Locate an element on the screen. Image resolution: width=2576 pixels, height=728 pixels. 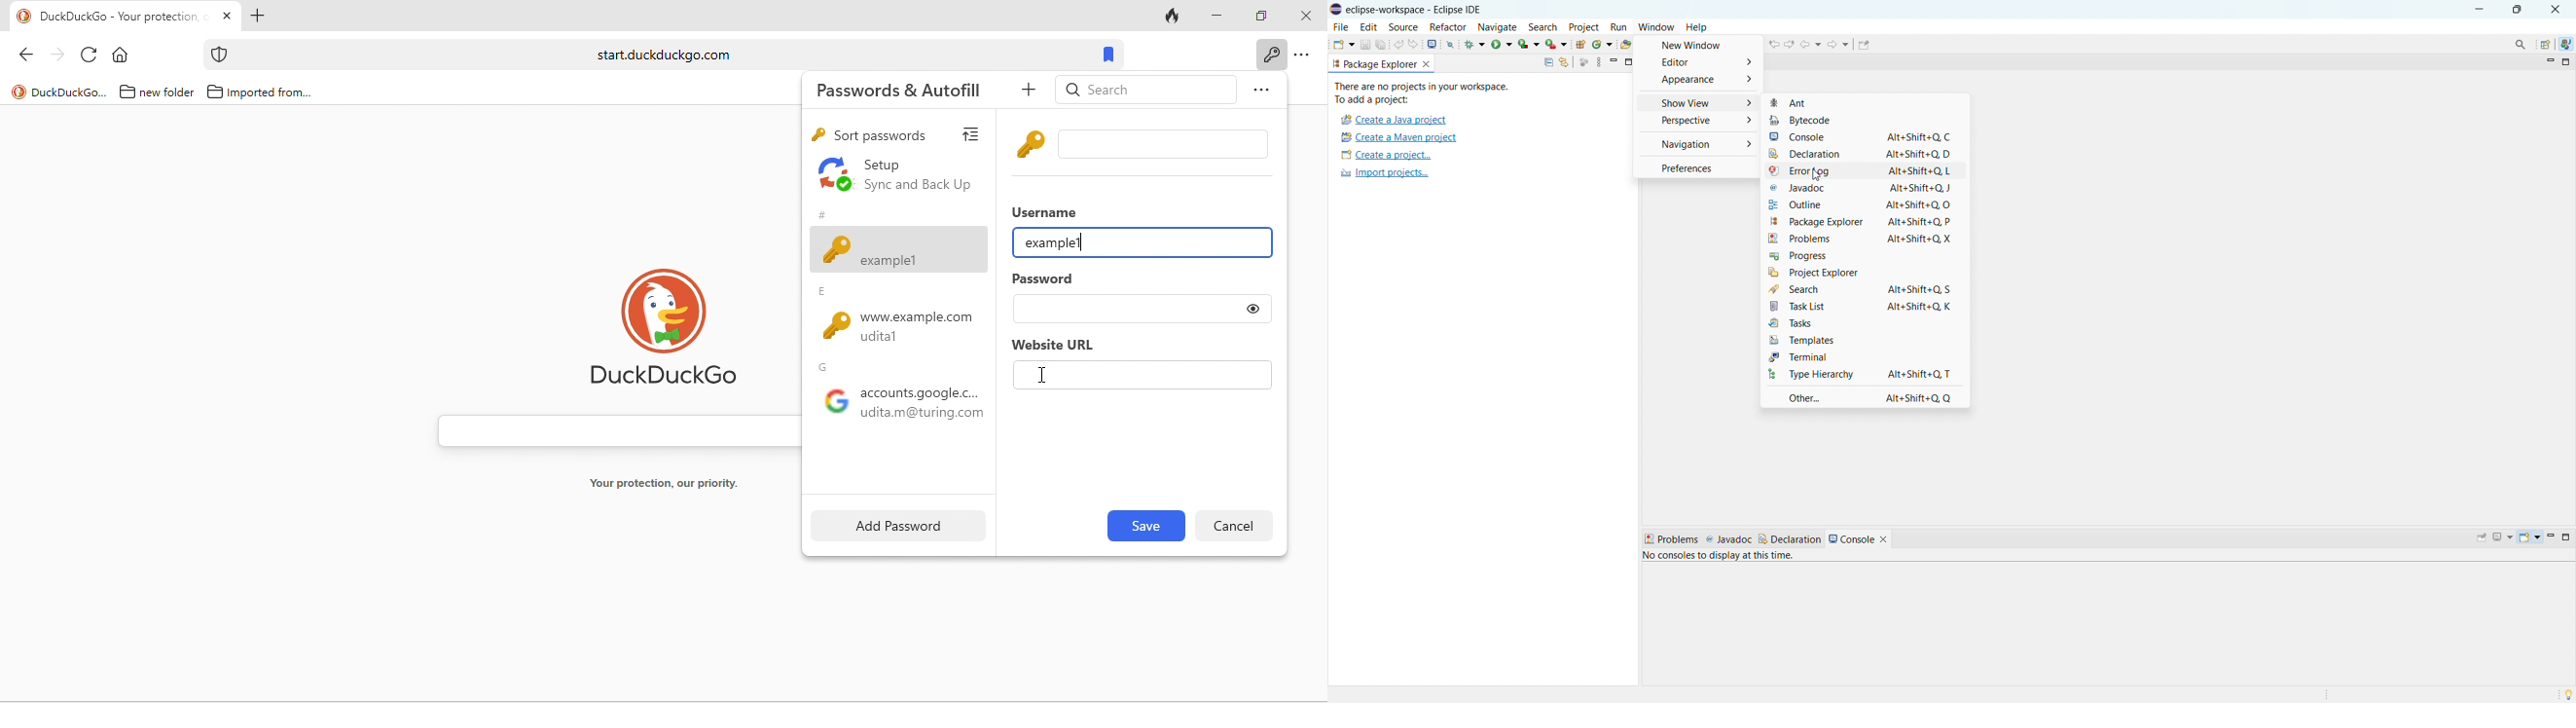
Show View is located at coordinates (1704, 103).